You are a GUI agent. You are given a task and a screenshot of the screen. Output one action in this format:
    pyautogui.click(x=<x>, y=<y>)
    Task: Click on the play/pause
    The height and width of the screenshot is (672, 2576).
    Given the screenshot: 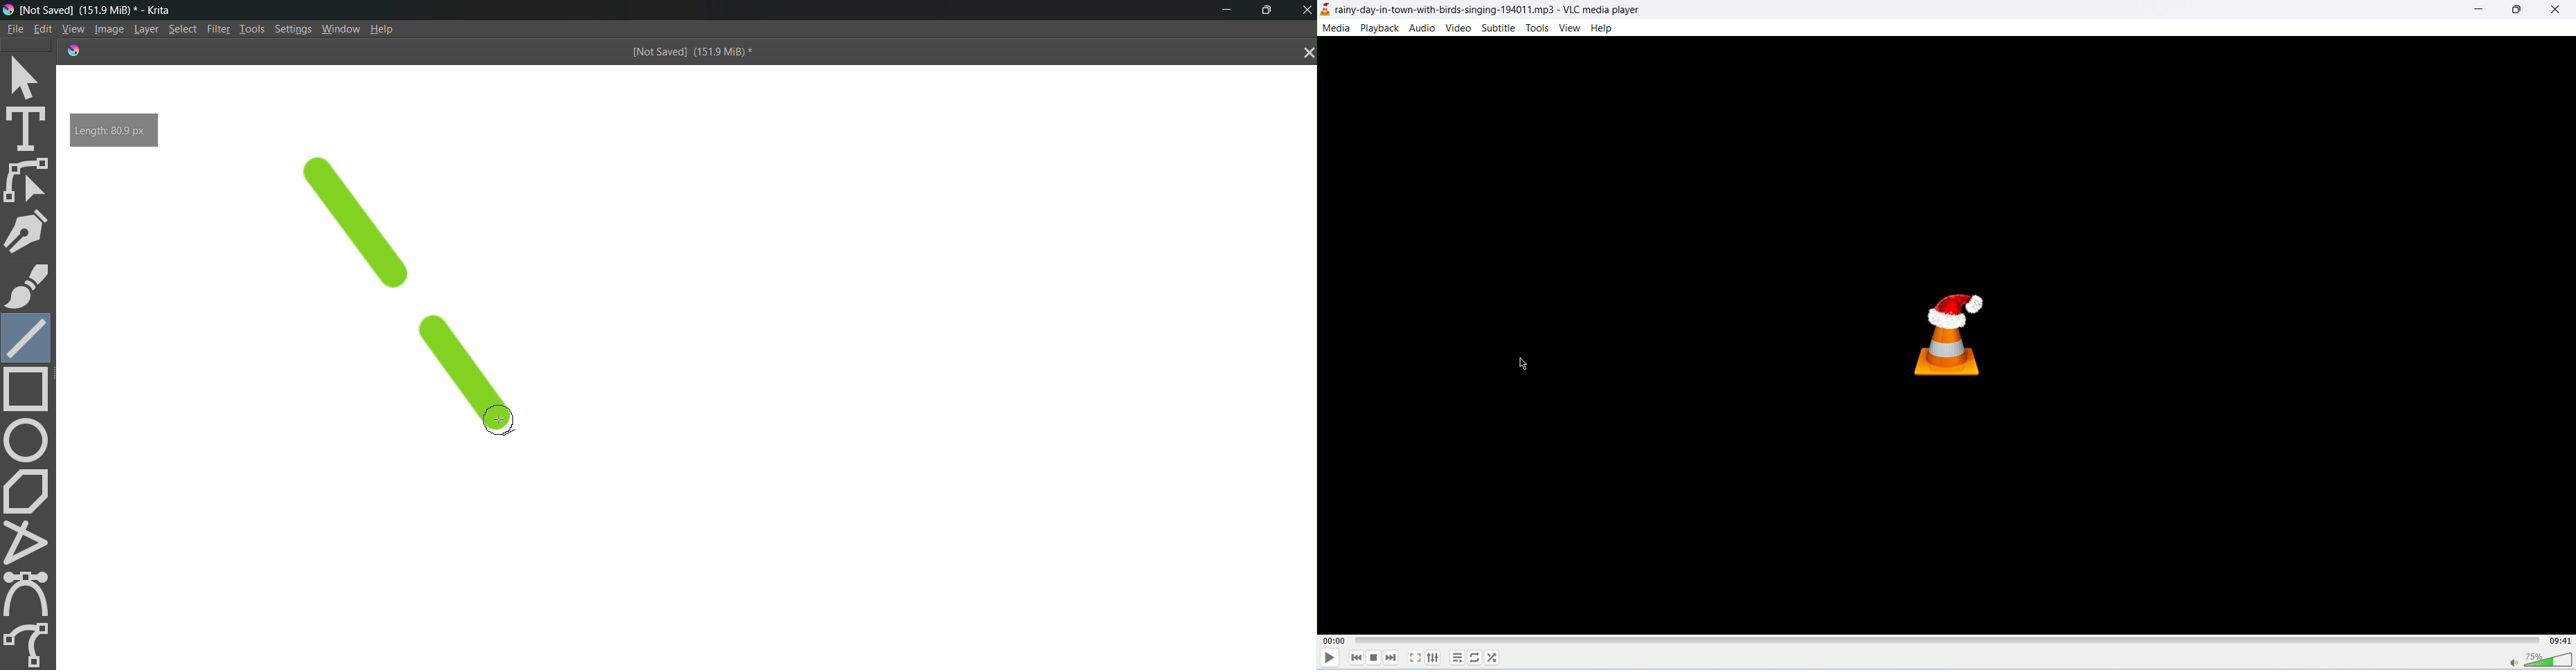 What is the action you would take?
    pyautogui.click(x=1328, y=660)
    